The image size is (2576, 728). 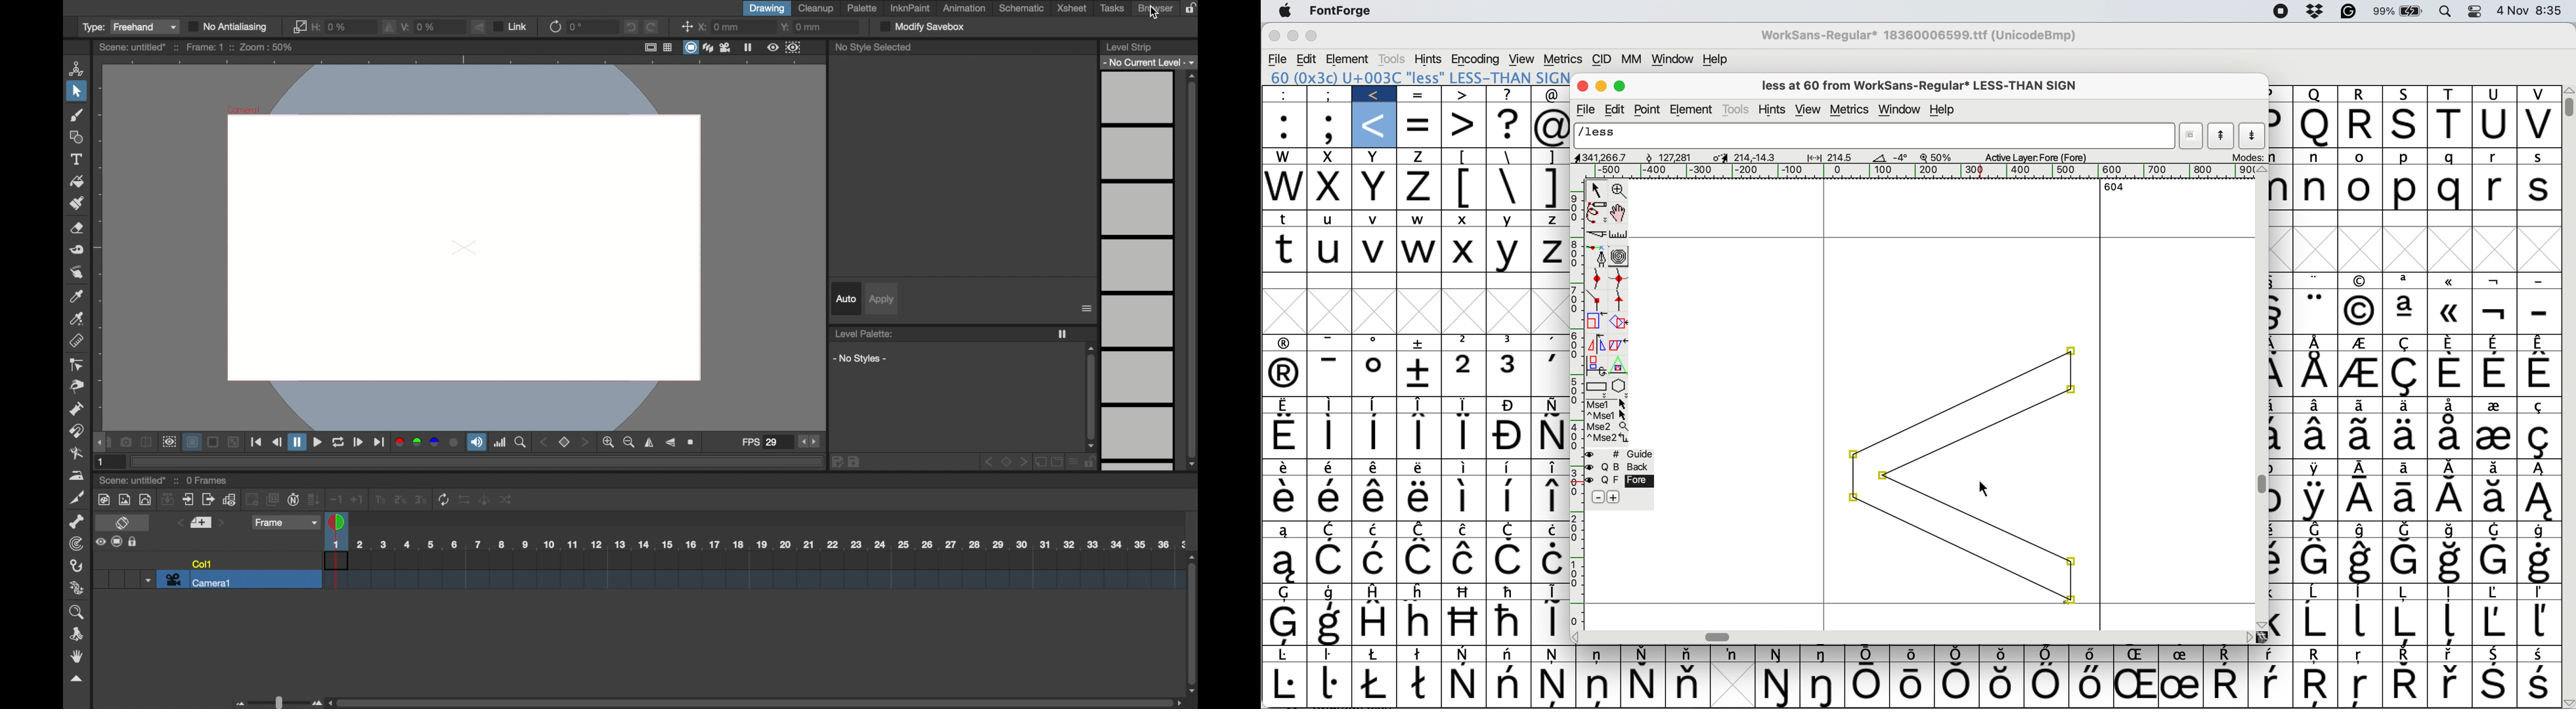 What do you see at coordinates (2318, 530) in the screenshot?
I see `Symbol` at bounding box center [2318, 530].